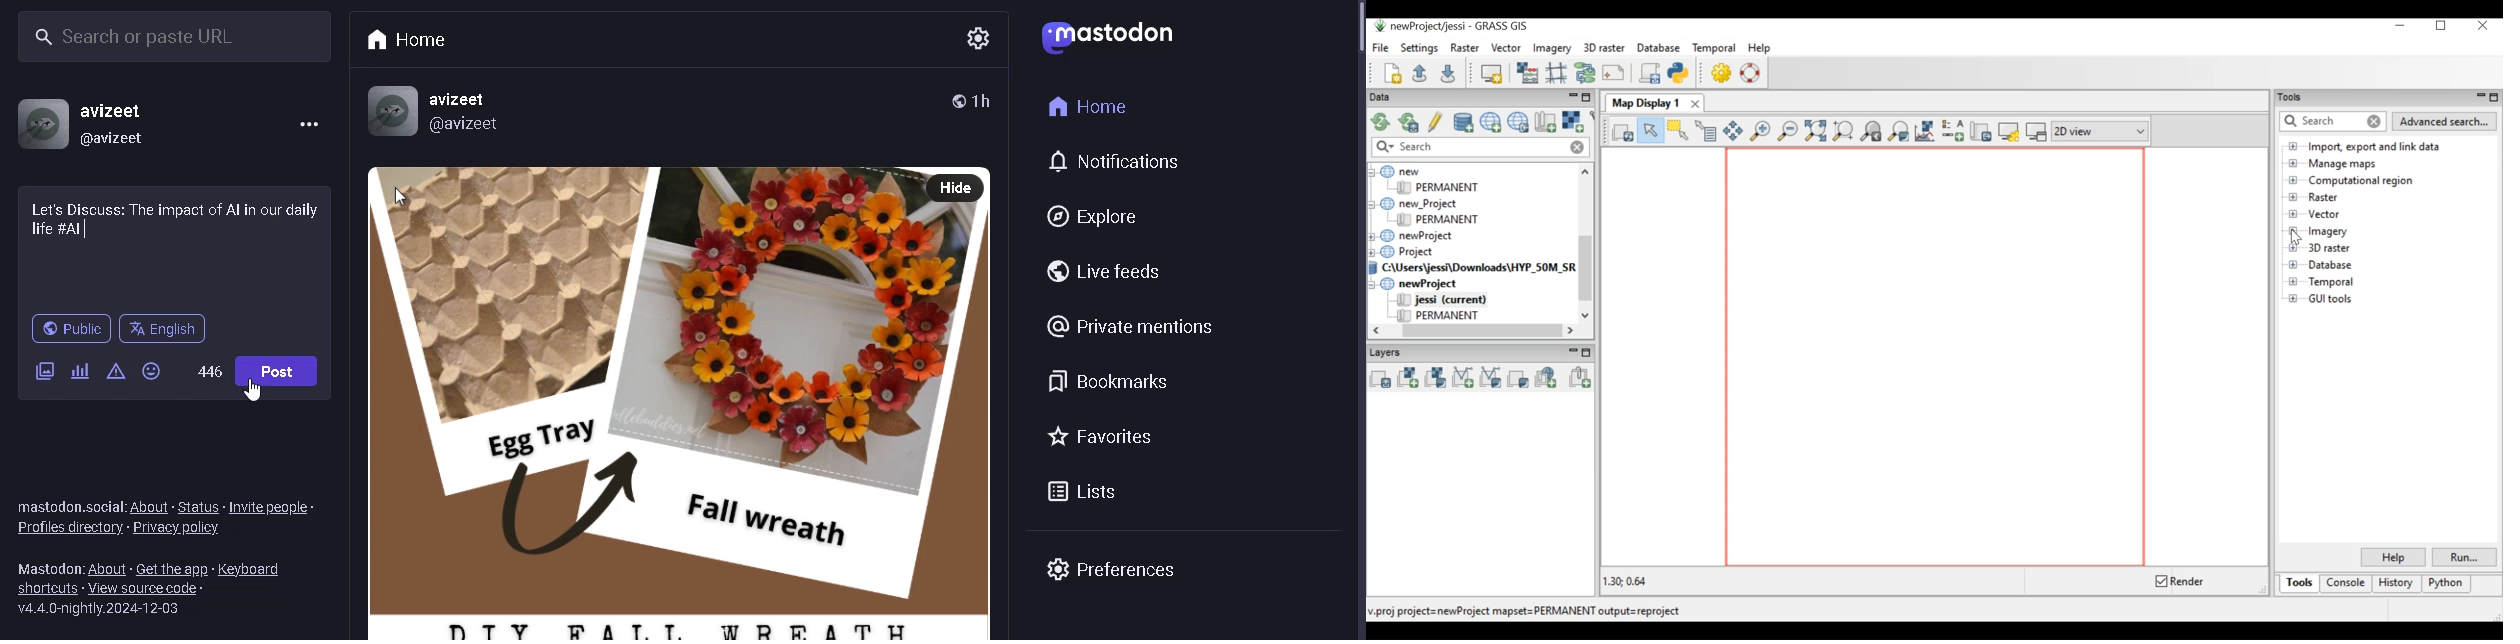 This screenshot has width=2520, height=644. I want to click on Zoom to selected map layer, so click(1816, 131).